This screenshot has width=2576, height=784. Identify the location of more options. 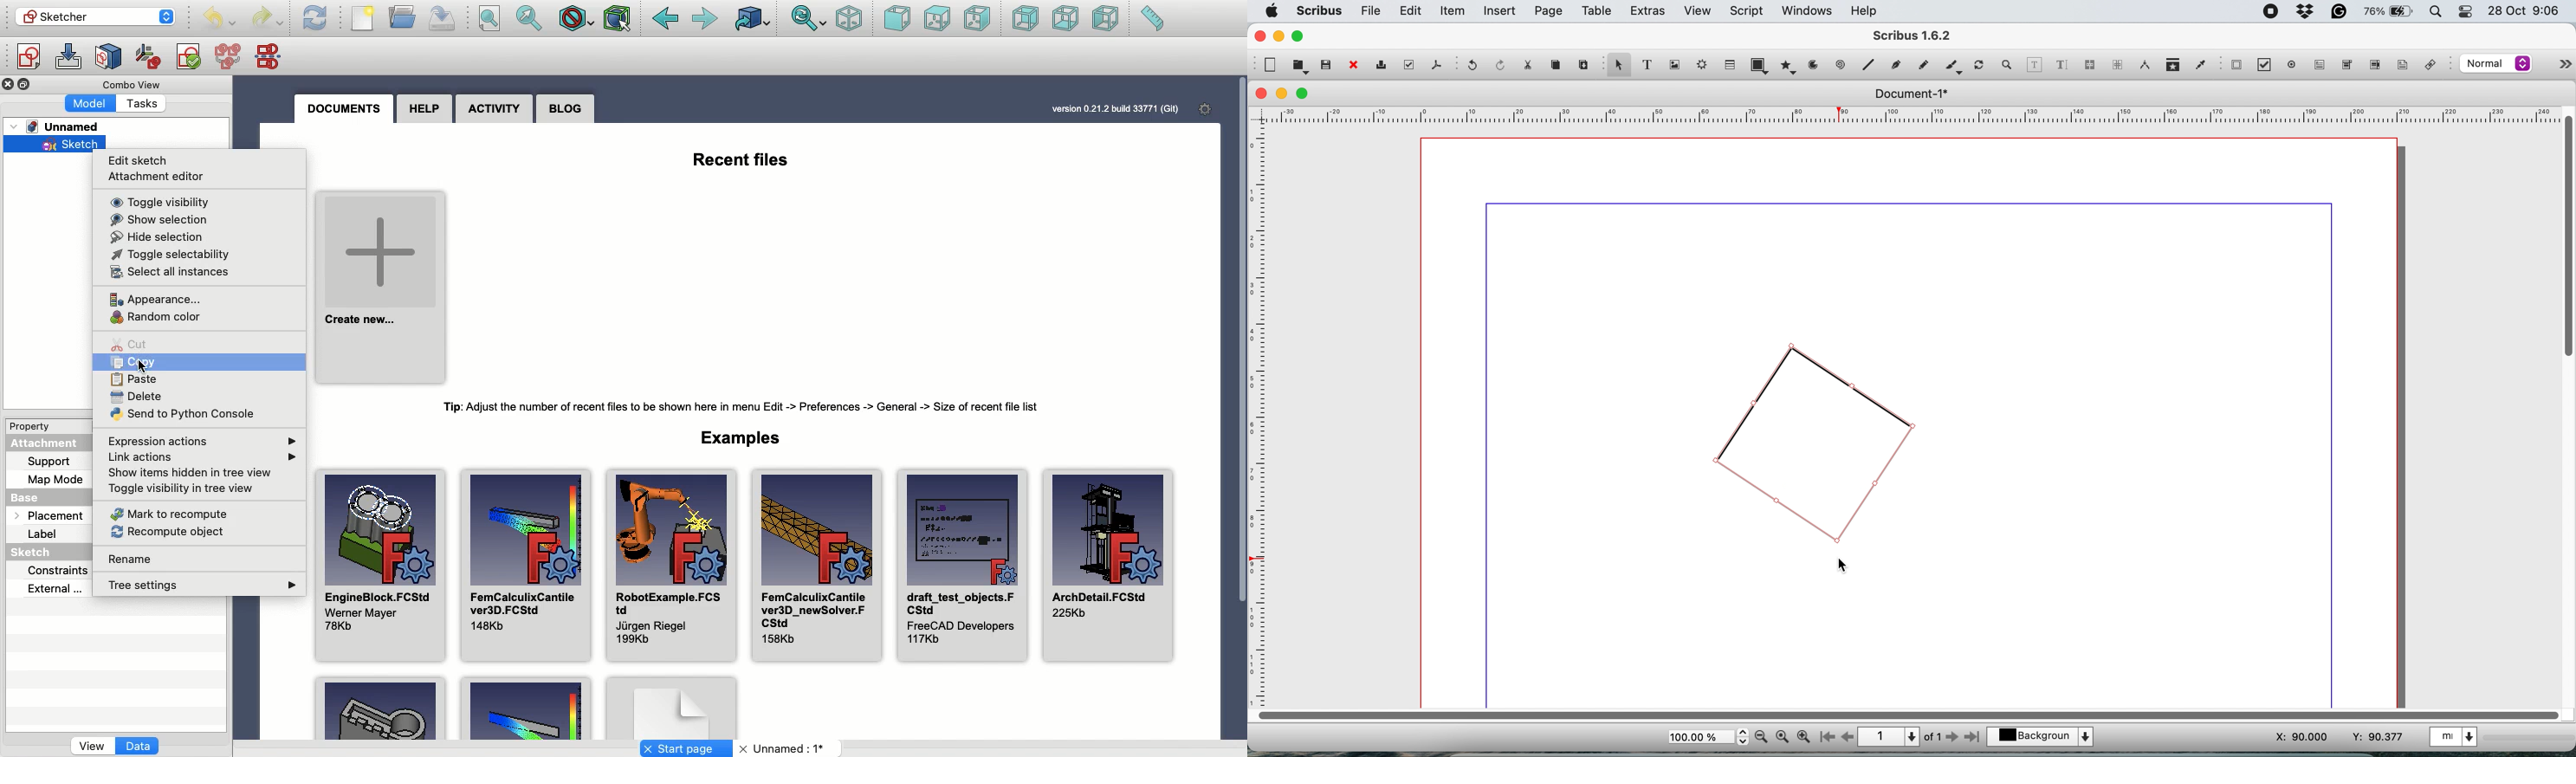
(2561, 62).